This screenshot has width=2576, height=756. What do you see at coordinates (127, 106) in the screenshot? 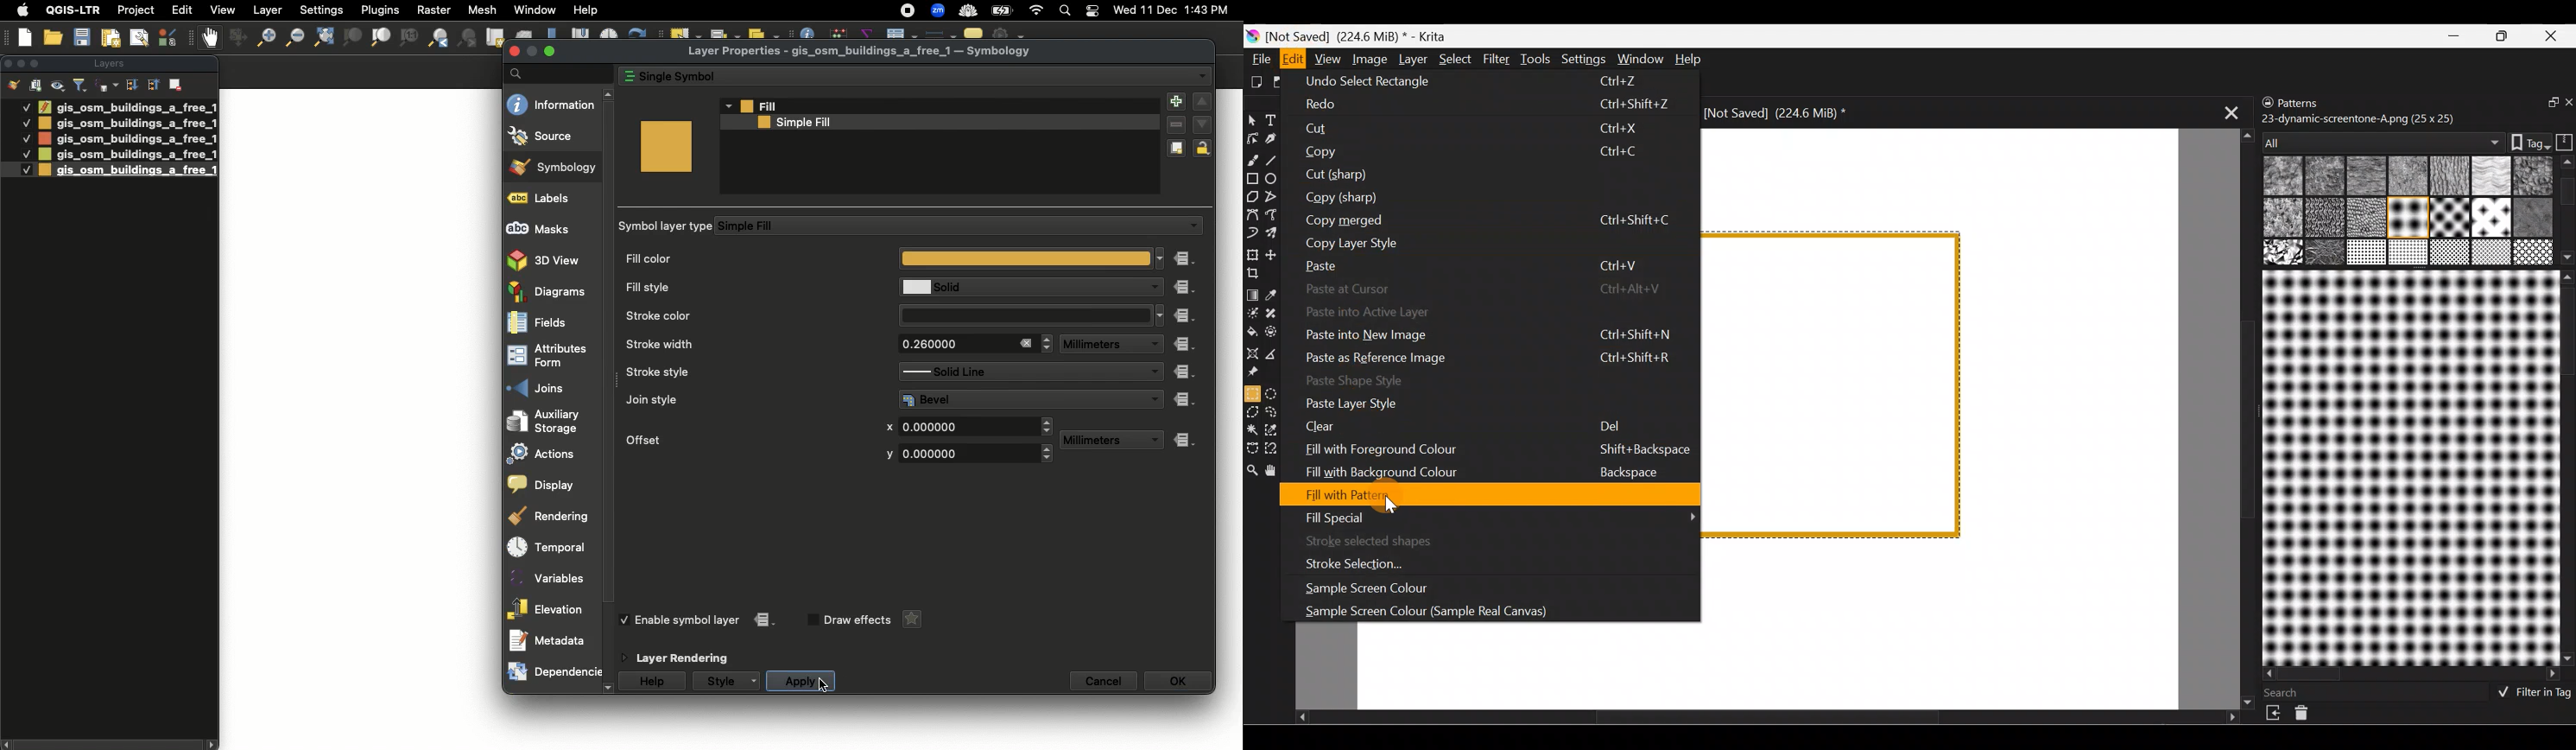
I see `gis_osm_buildings_a_free_1` at bounding box center [127, 106].